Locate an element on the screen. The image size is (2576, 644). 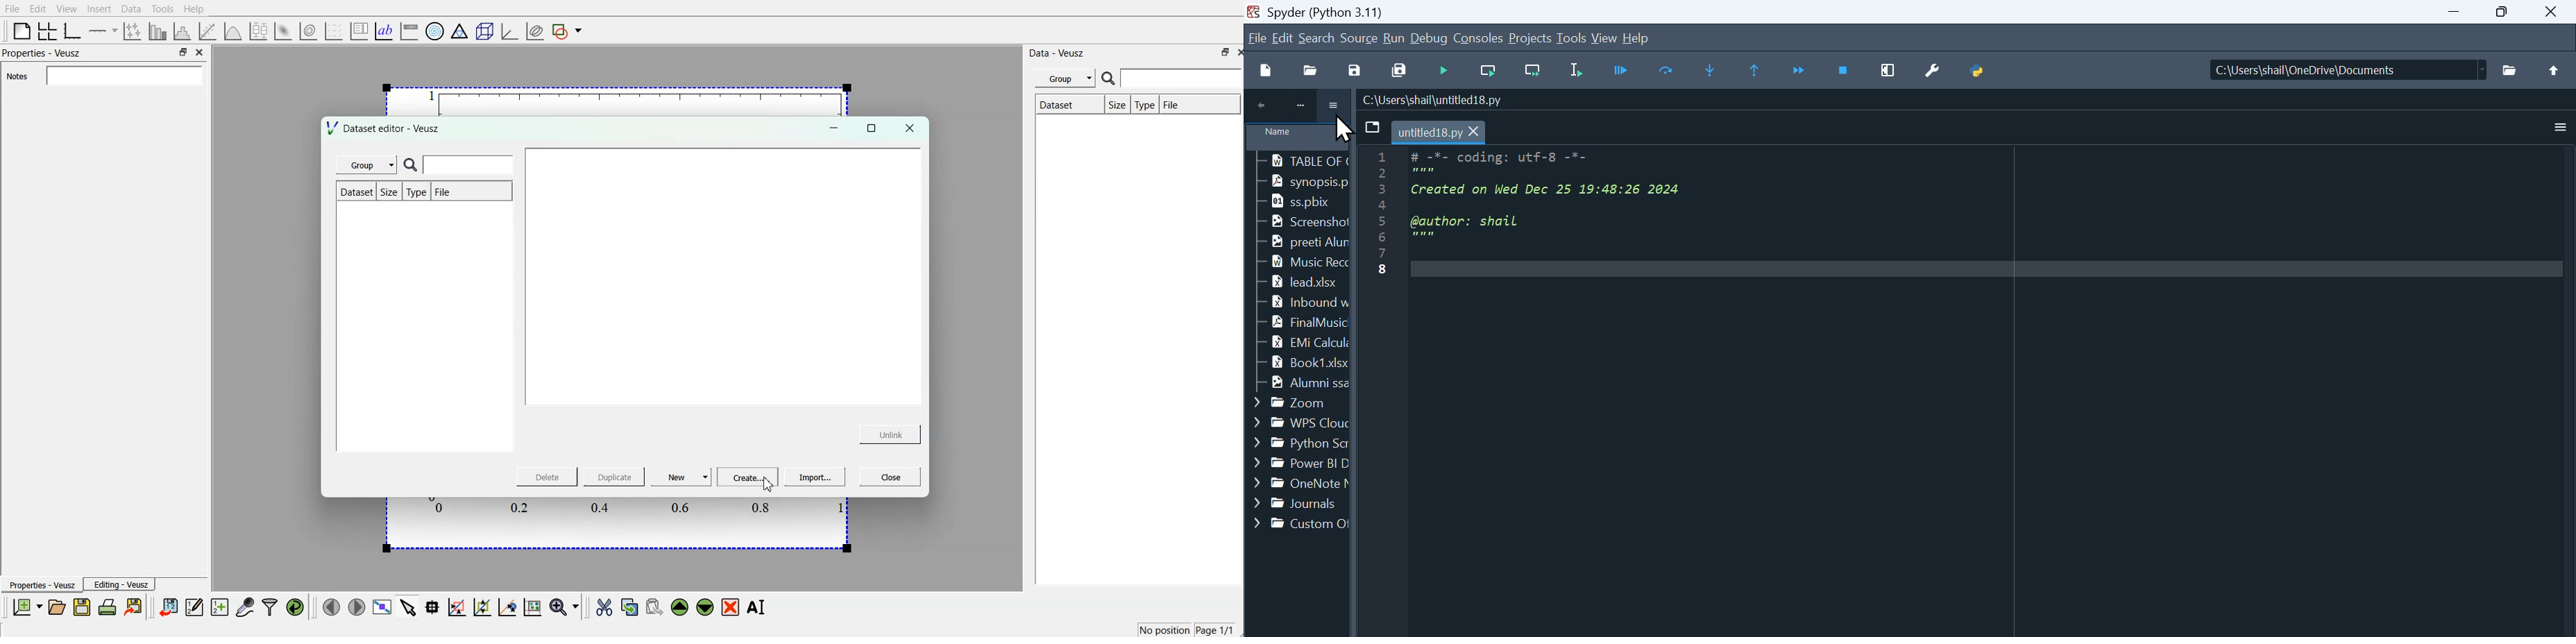
plot key is located at coordinates (359, 30).